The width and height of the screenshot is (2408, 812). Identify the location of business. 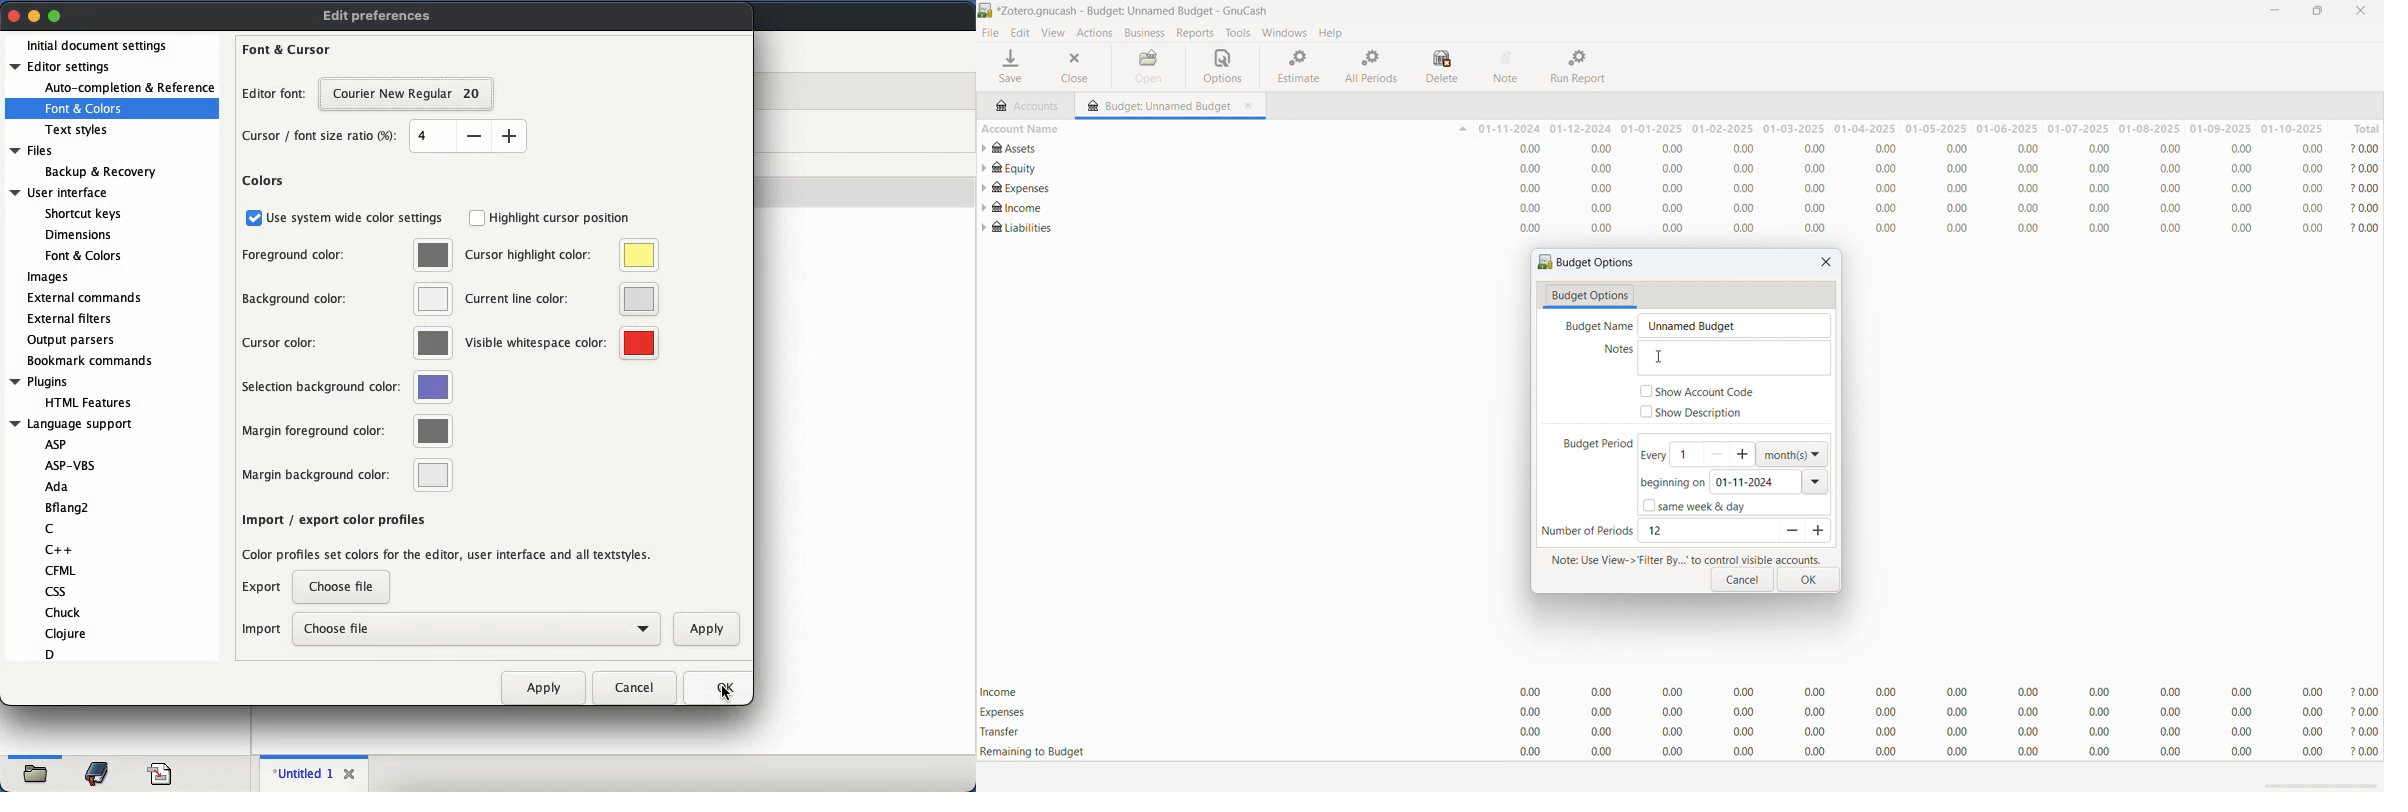
(1145, 33).